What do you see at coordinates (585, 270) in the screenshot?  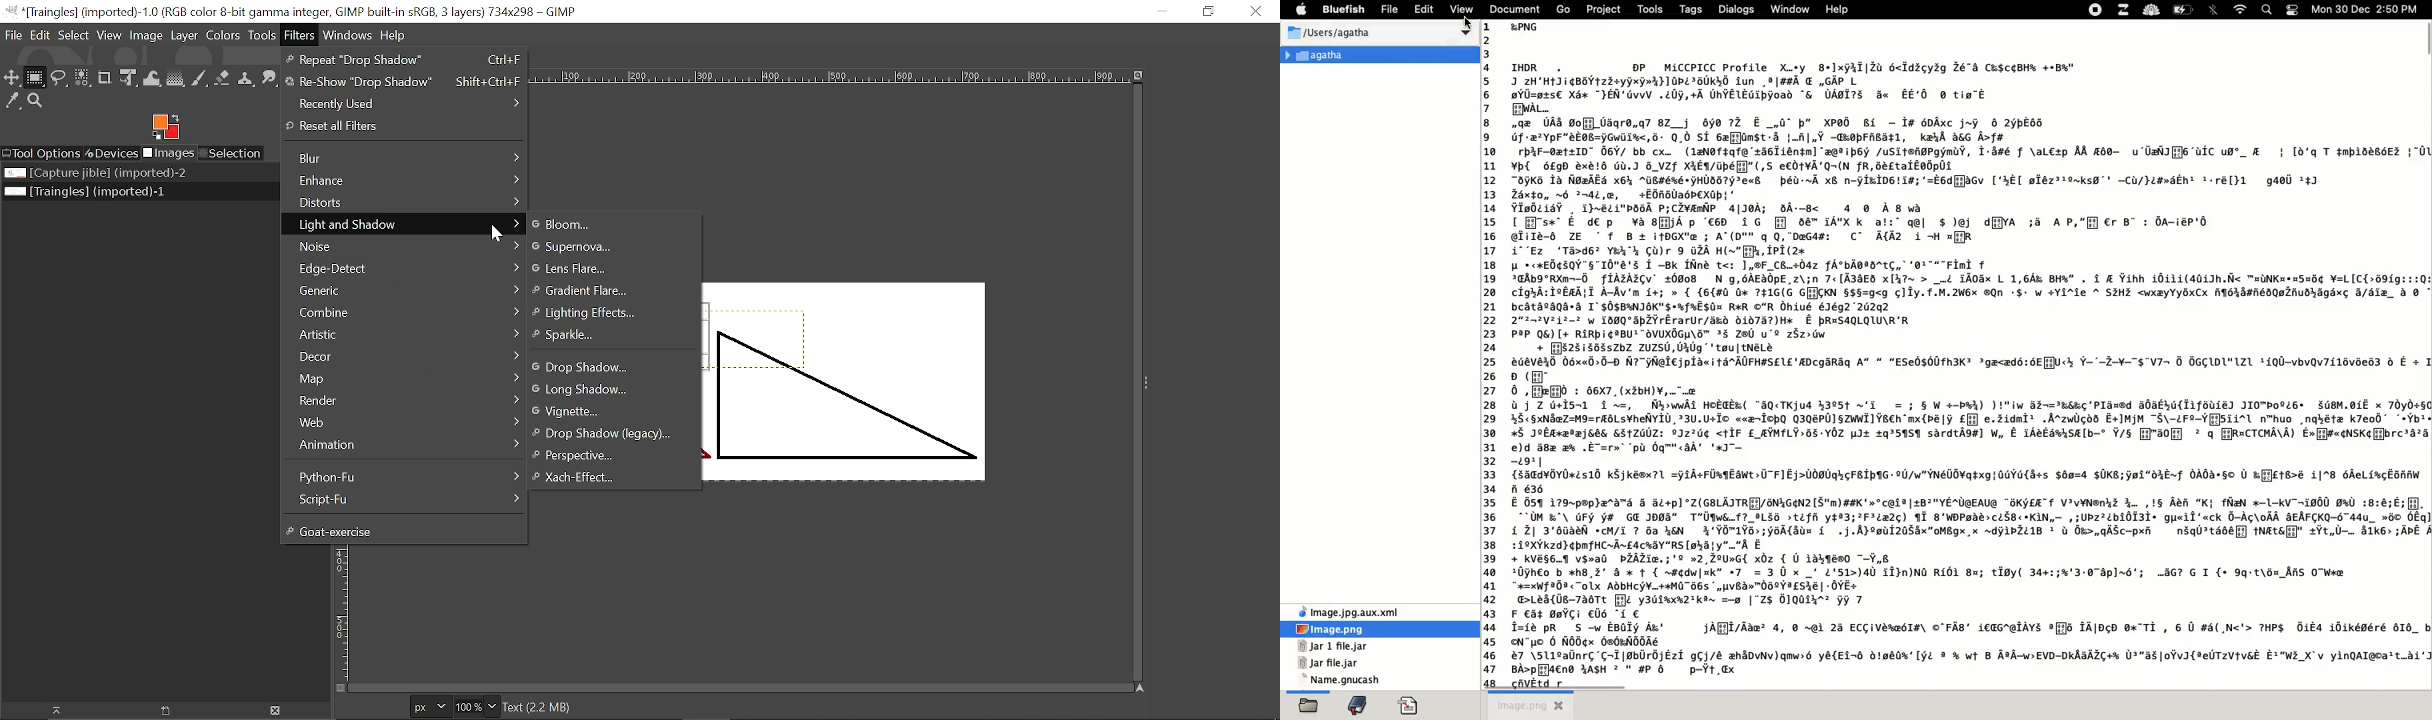 I see `Lens Flare` at bounding box center [585, 270].